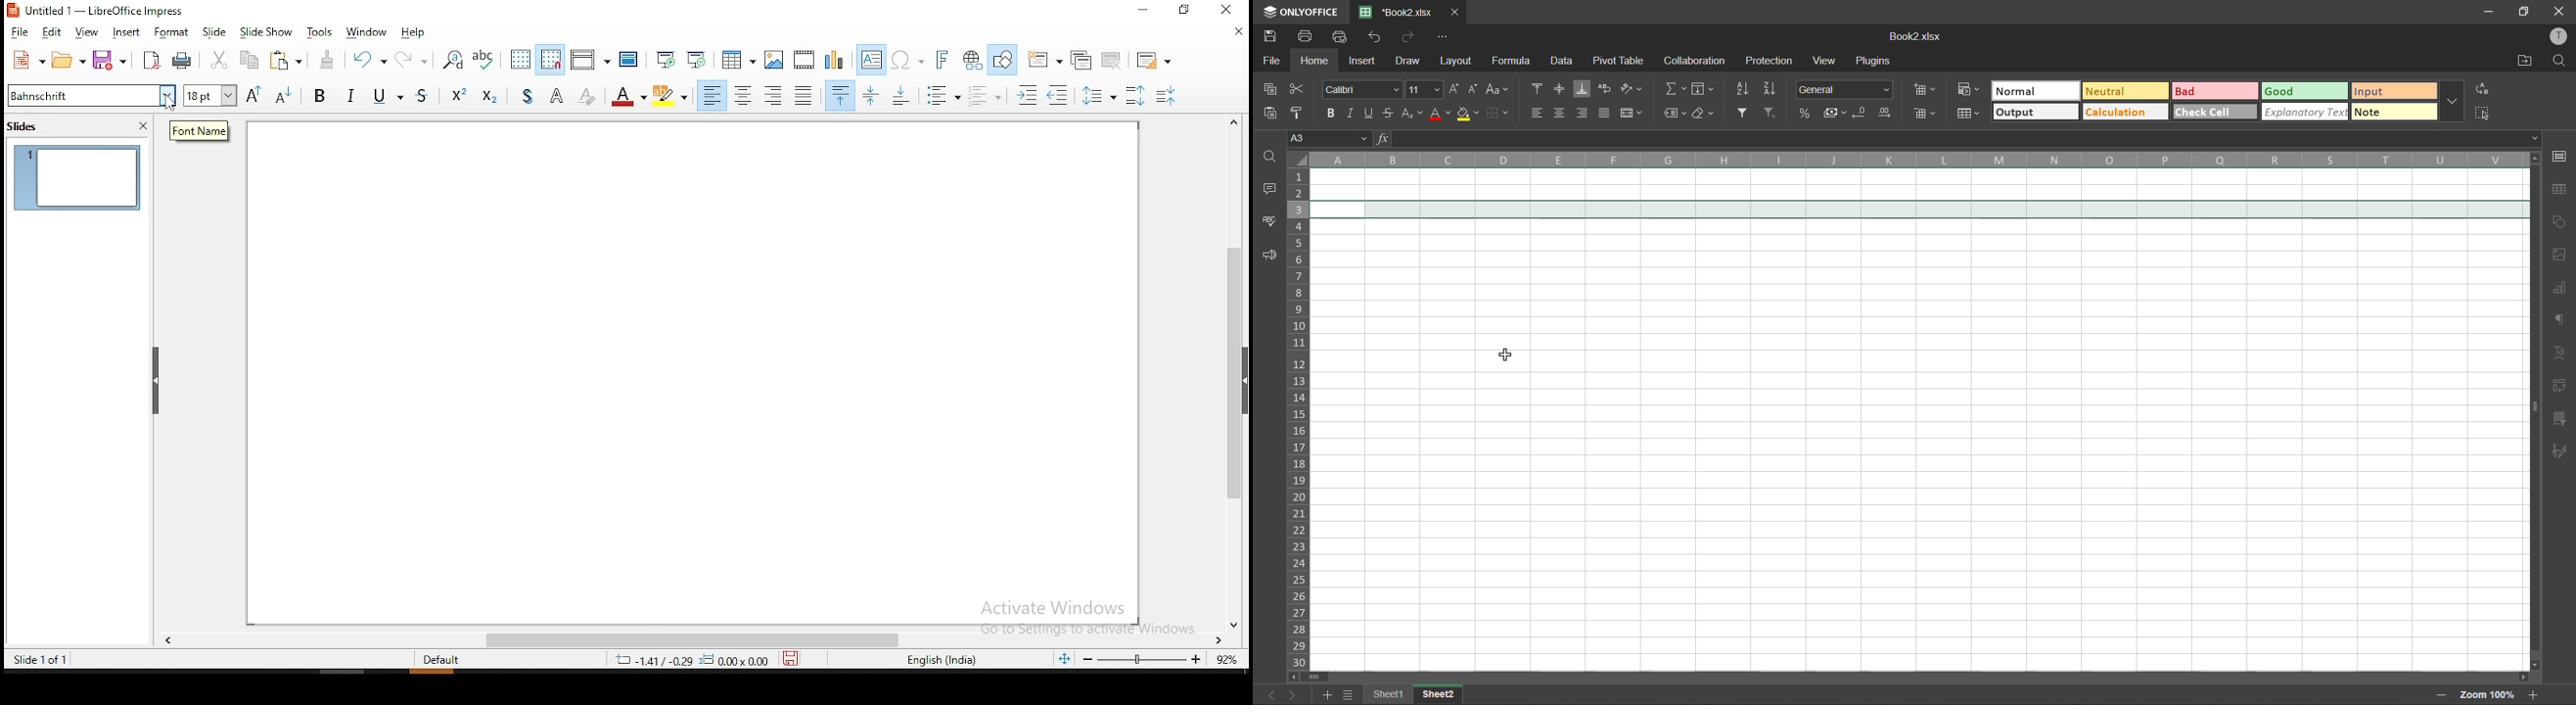 The width and height of the screenshot is (2576, 728). Describe the element at coordinates (27, 131) in the screenshot. I see `slides` at that location.